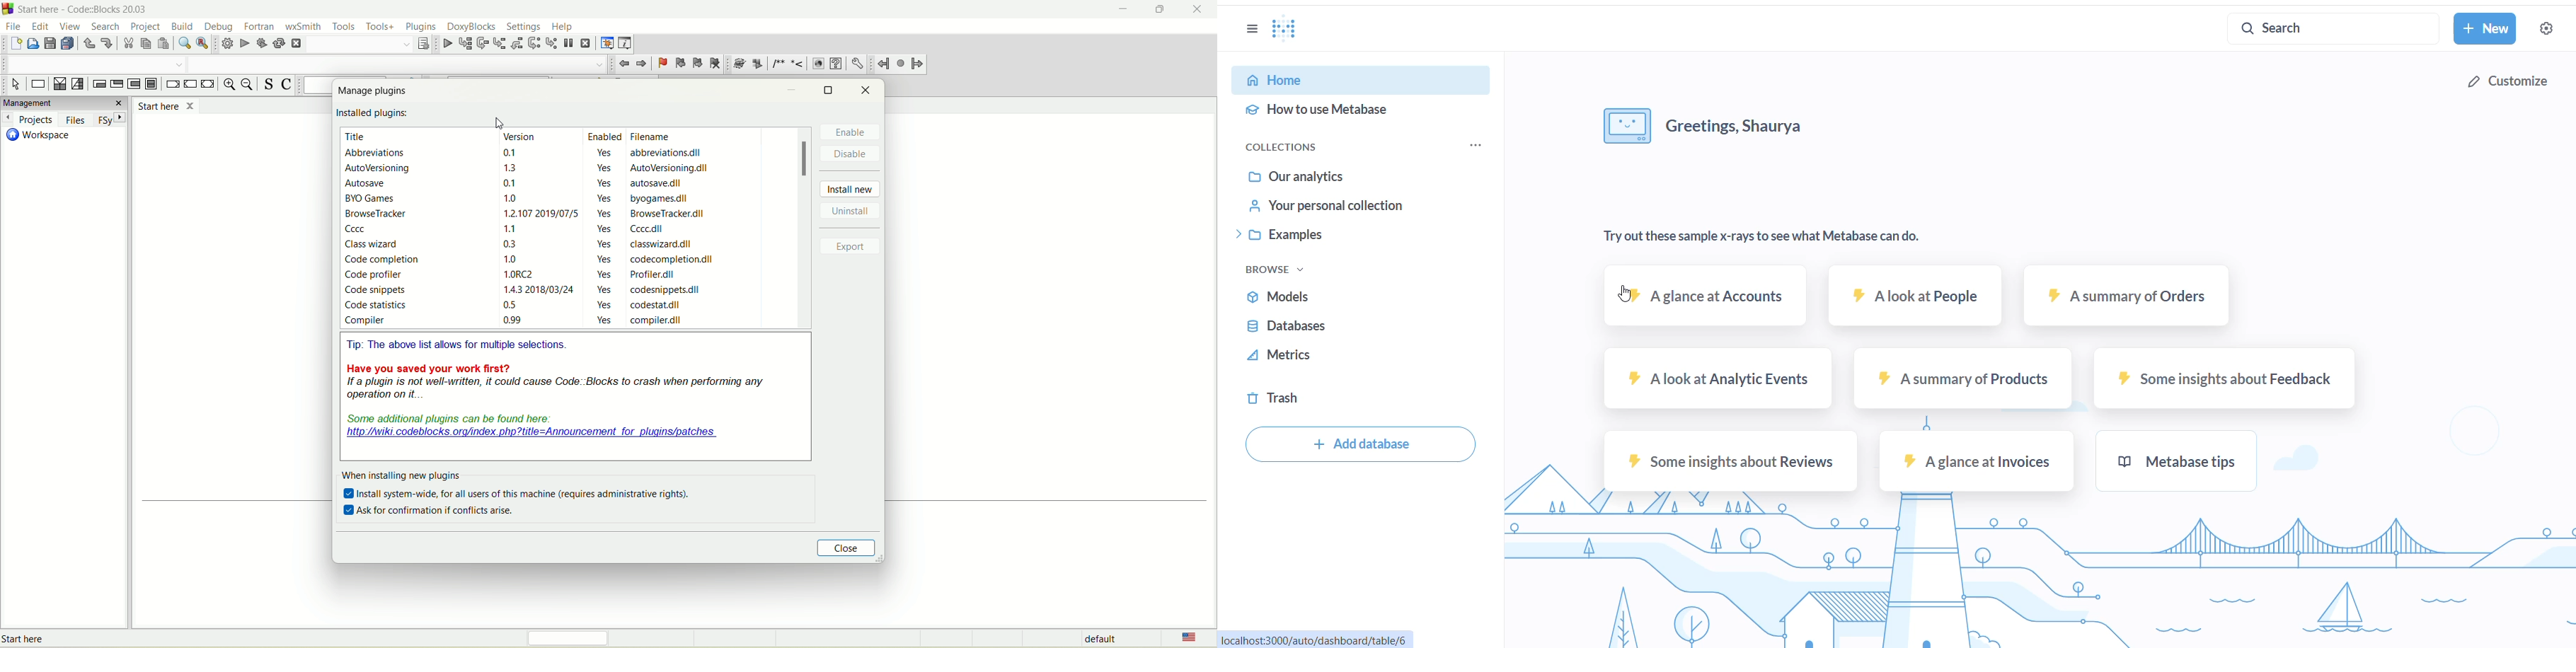 This screenshot has height=672, width=2576. I want to click on close, so click(868, 91).